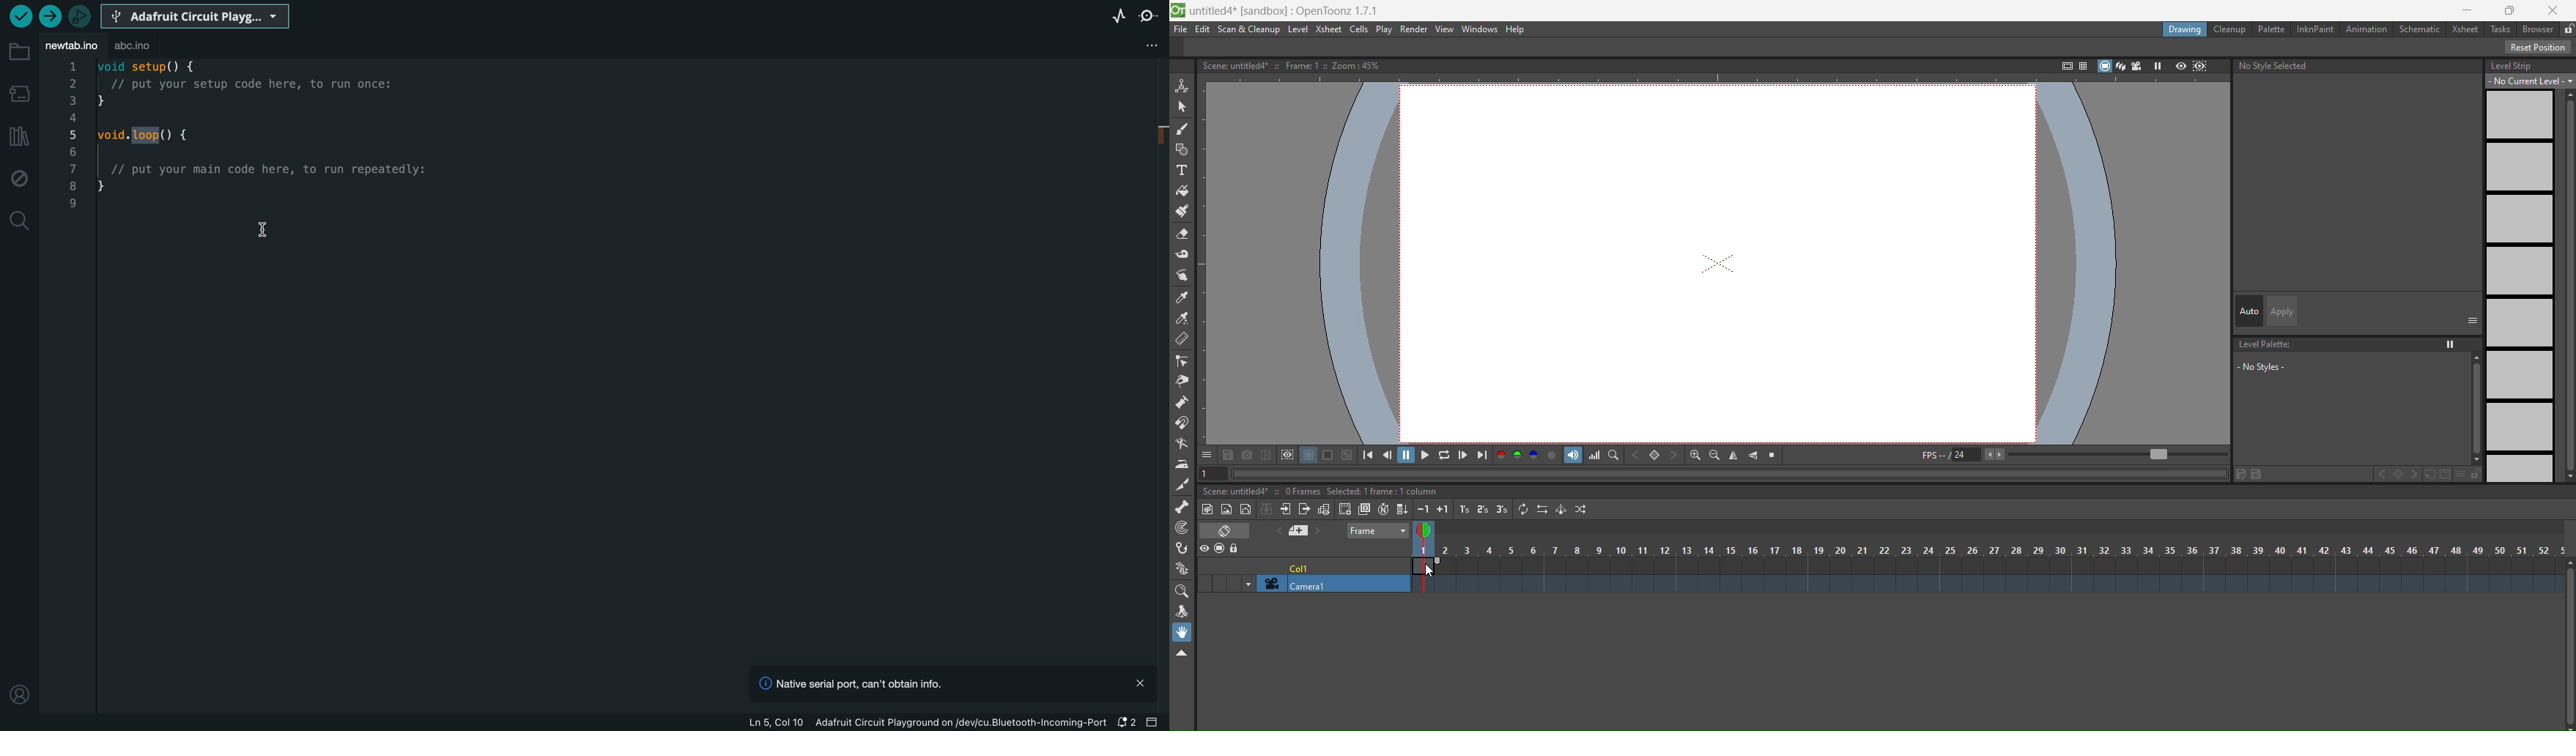 This screenshot has width=2576, height=756. What do you see at coordinates (1390, 454) in the screenshot?
I see `previous frame` at bounding box center [1390, 454].